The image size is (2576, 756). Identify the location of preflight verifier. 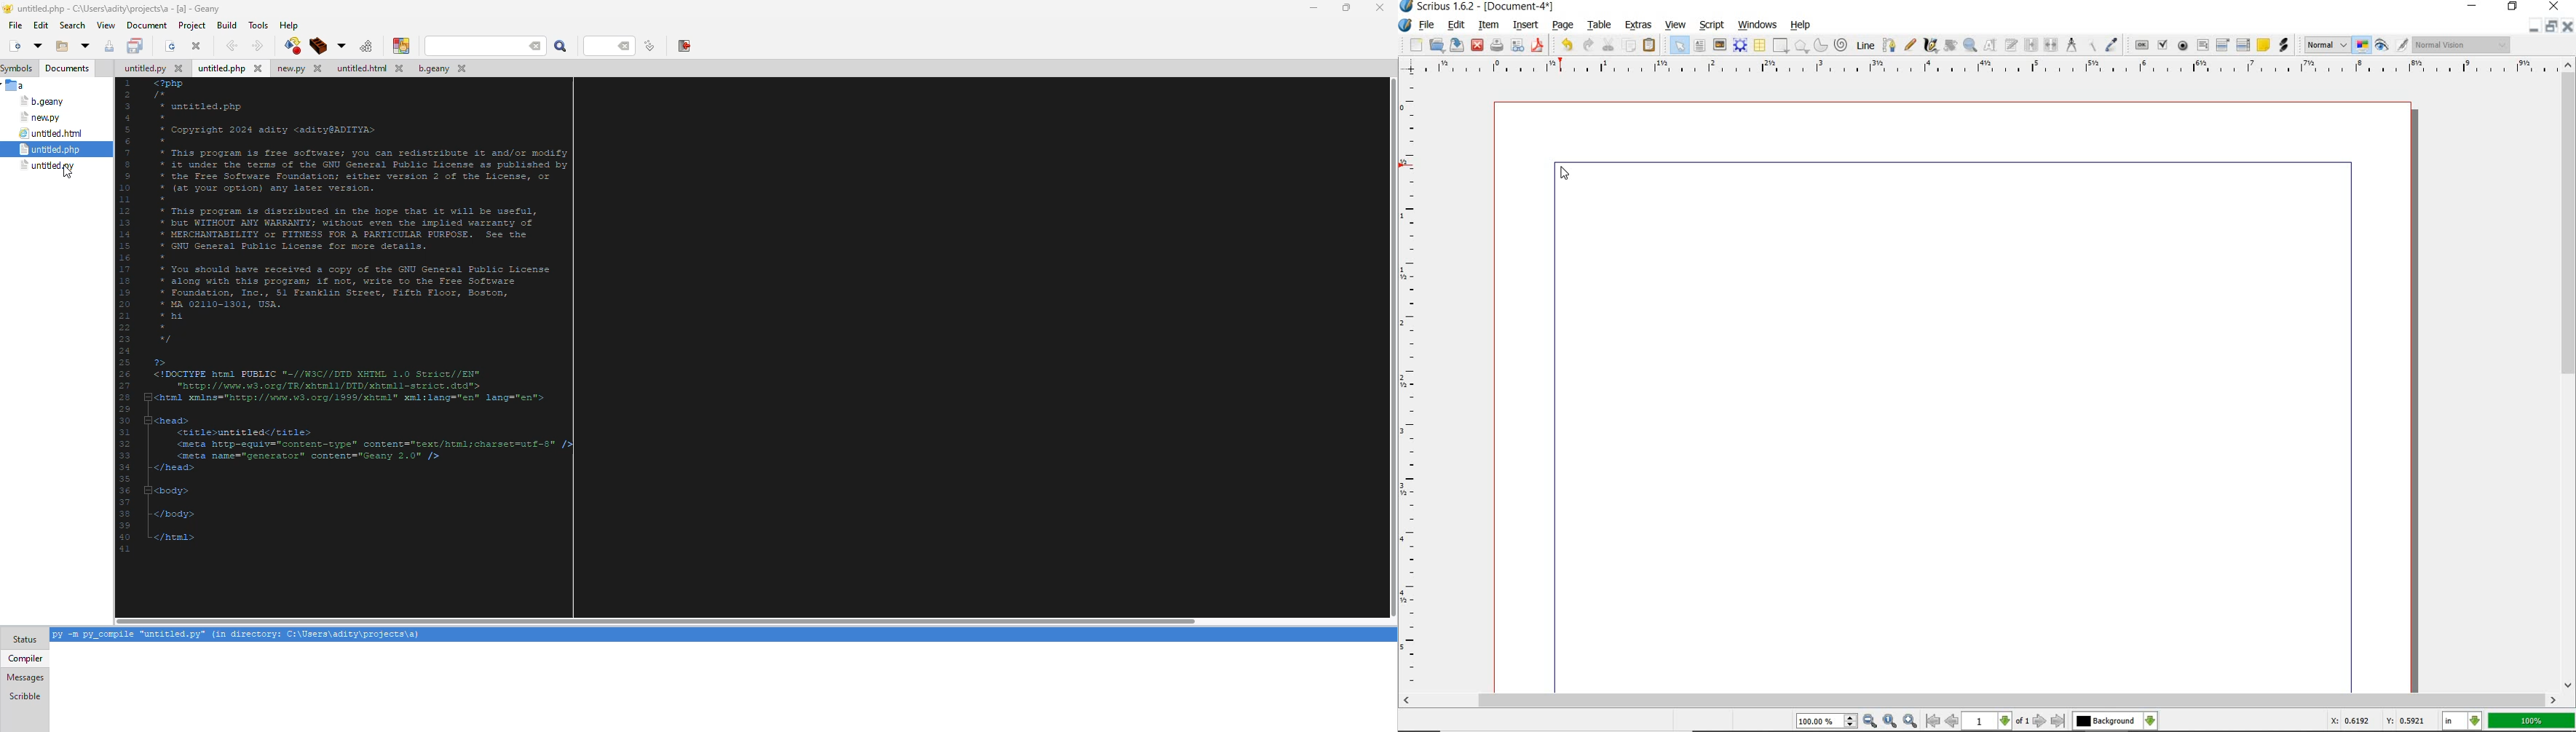
(1518, 46).